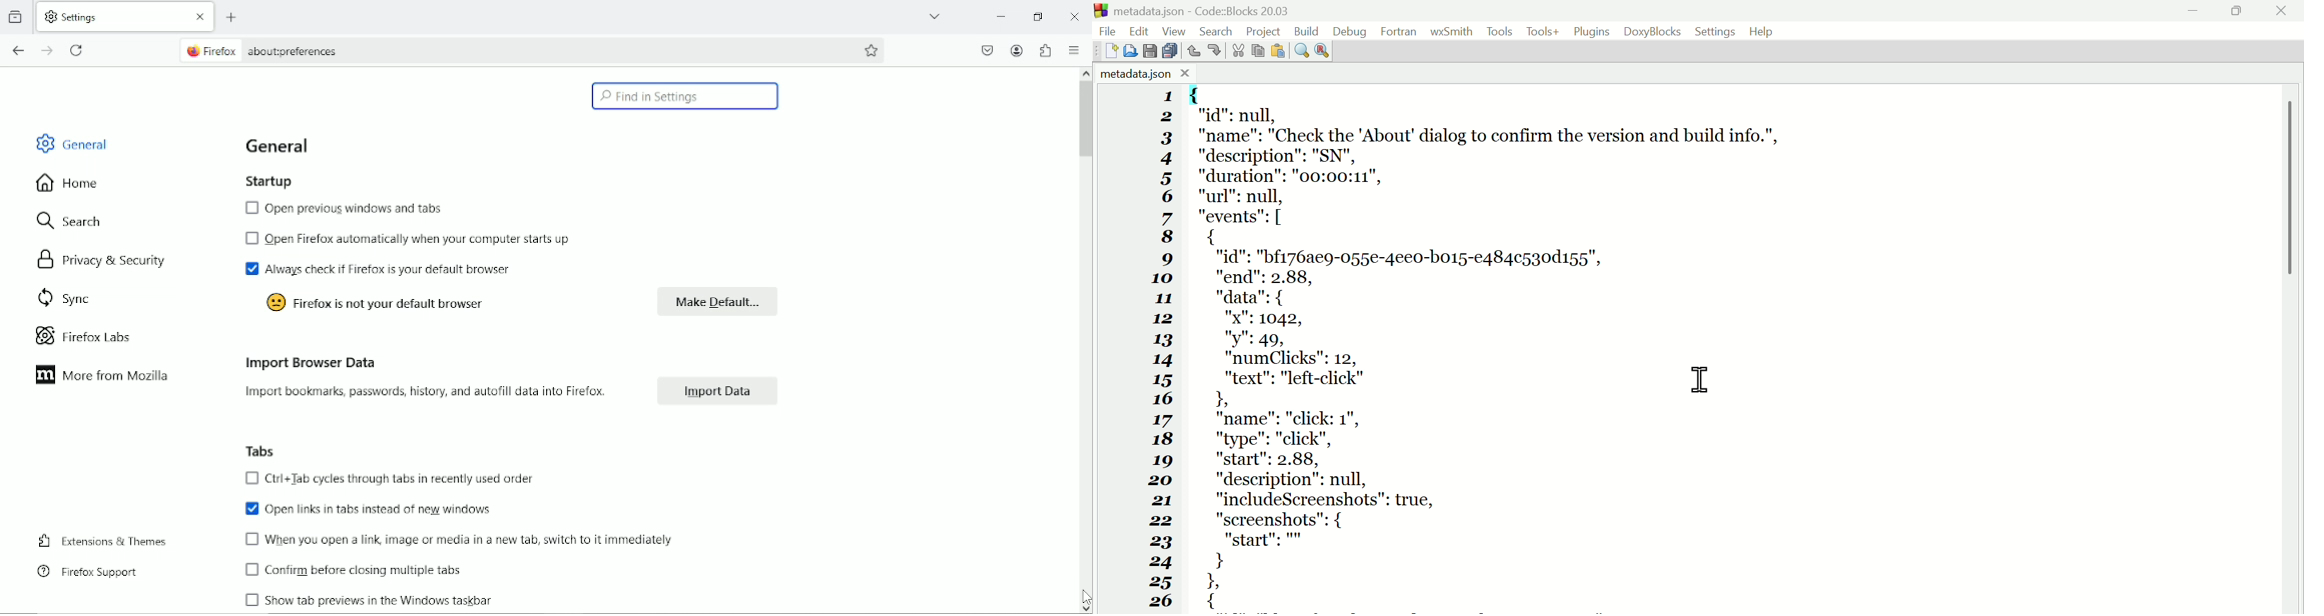 The image size is (2324, 616). Describe the element at coordinates (17, 15) in the screenshot. I see `View recent browsing` at that location.